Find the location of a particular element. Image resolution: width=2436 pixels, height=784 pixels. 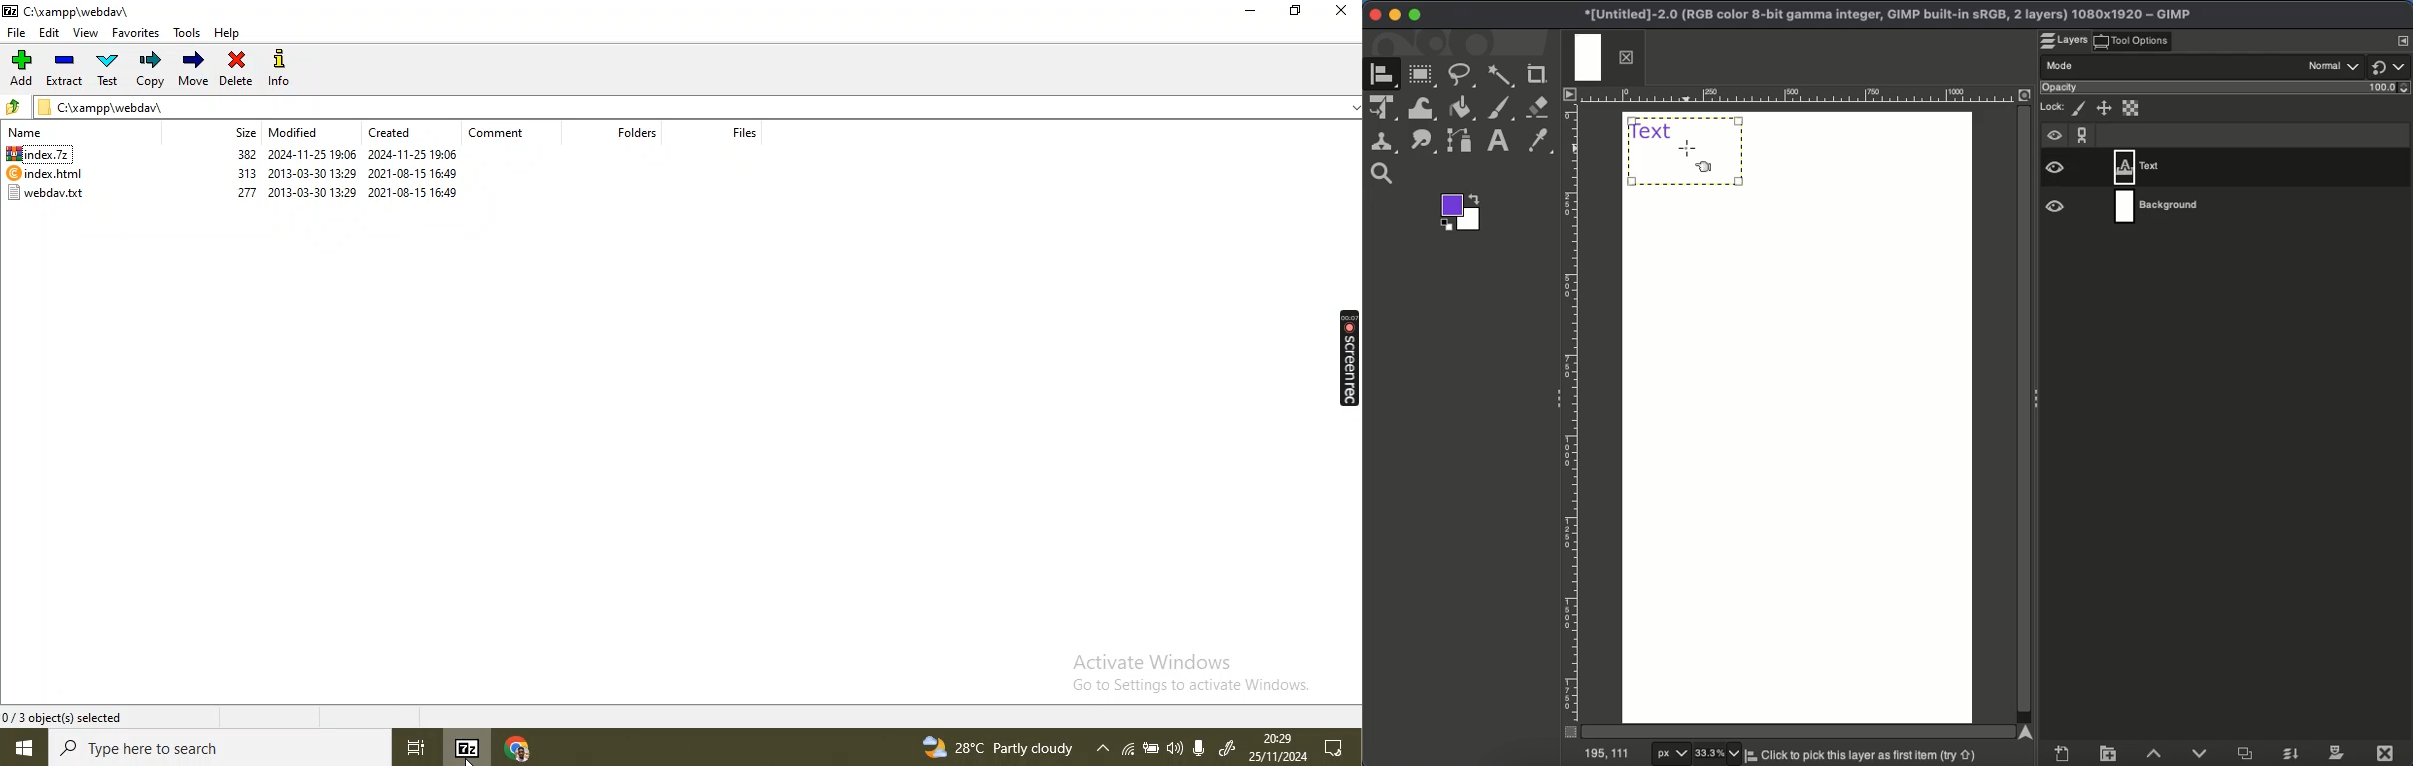

Color picker is located at coordinates (1542, 142).